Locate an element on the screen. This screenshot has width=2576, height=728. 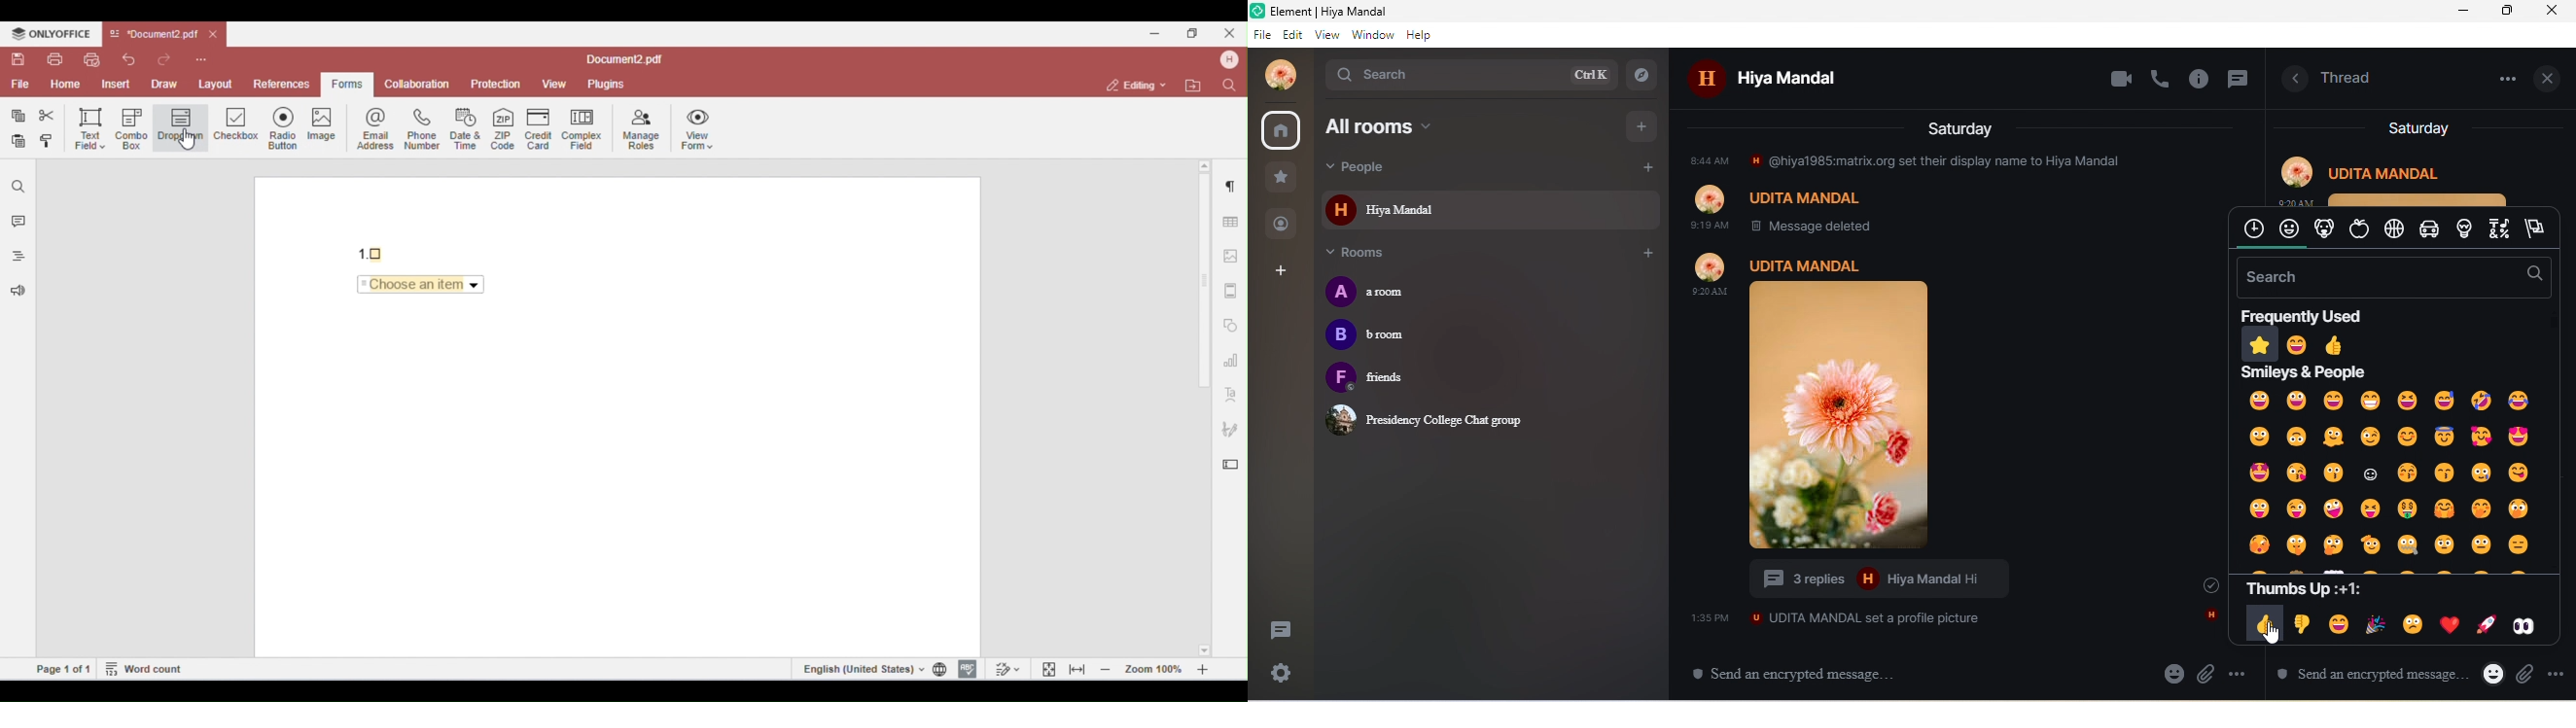
window is located at coordinates (1373, 35).